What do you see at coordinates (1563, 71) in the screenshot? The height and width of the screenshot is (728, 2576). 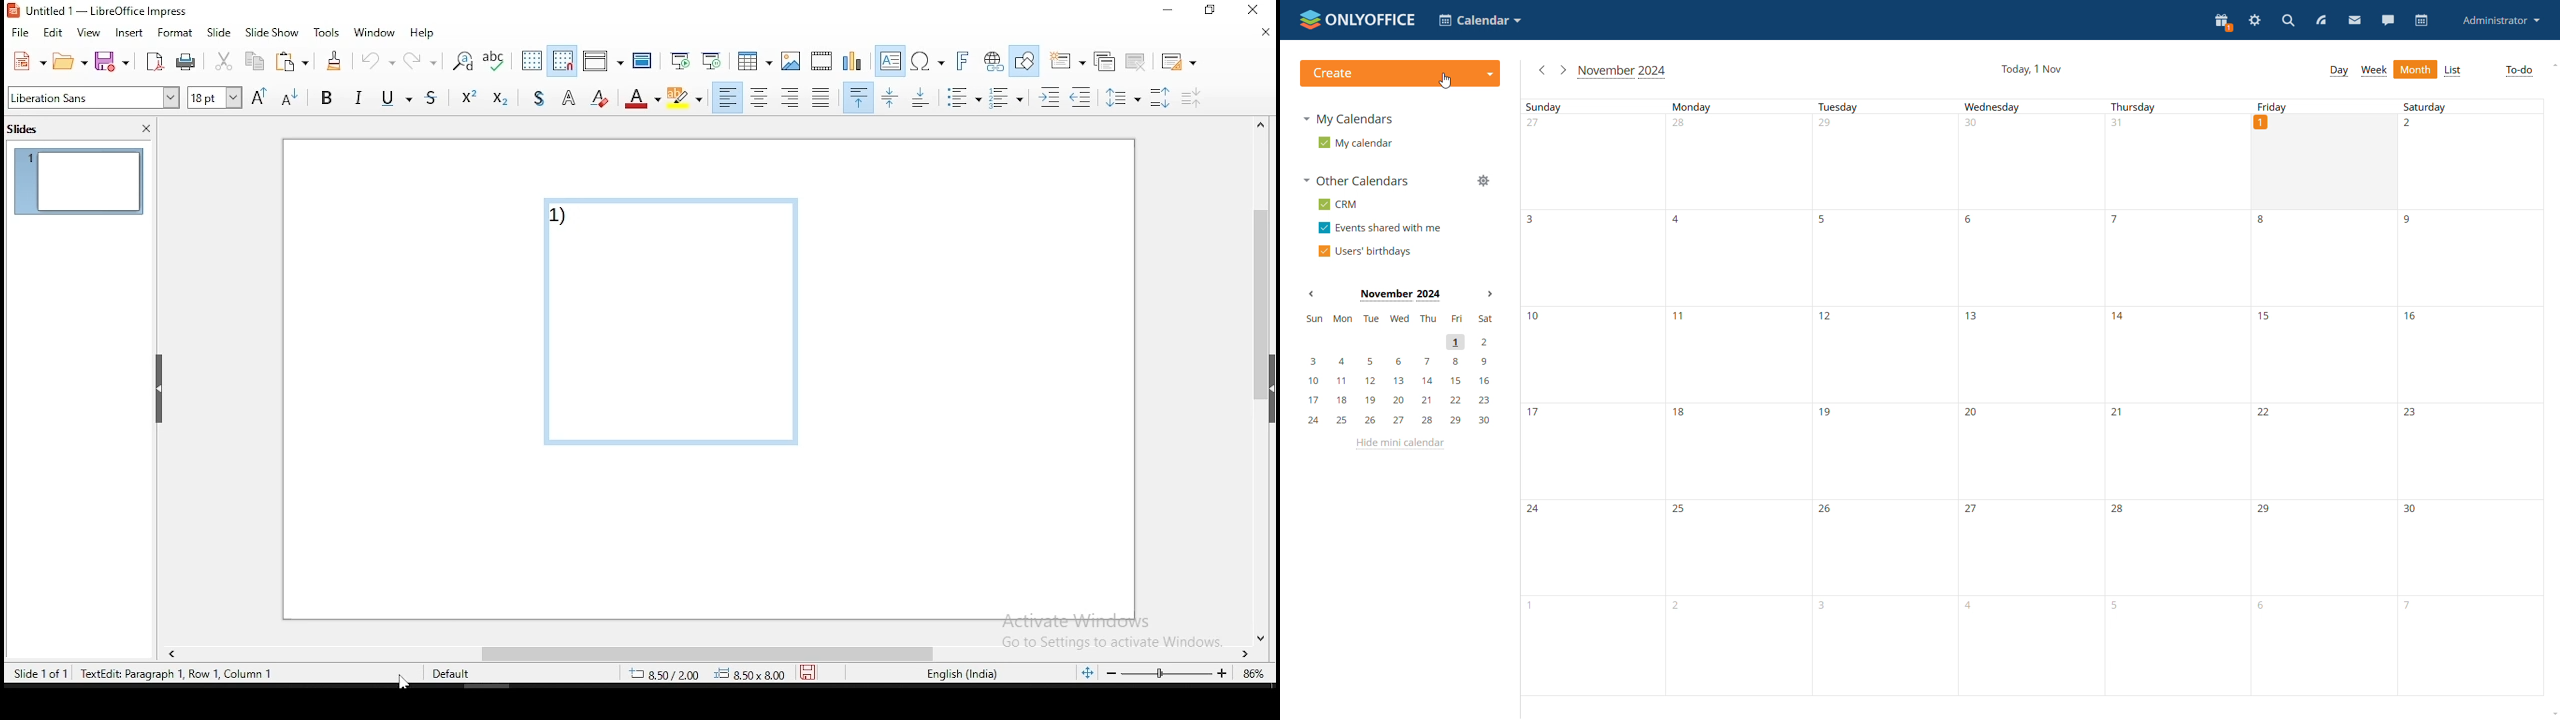 I see `go to next month` at bounding box center [1563, 71].